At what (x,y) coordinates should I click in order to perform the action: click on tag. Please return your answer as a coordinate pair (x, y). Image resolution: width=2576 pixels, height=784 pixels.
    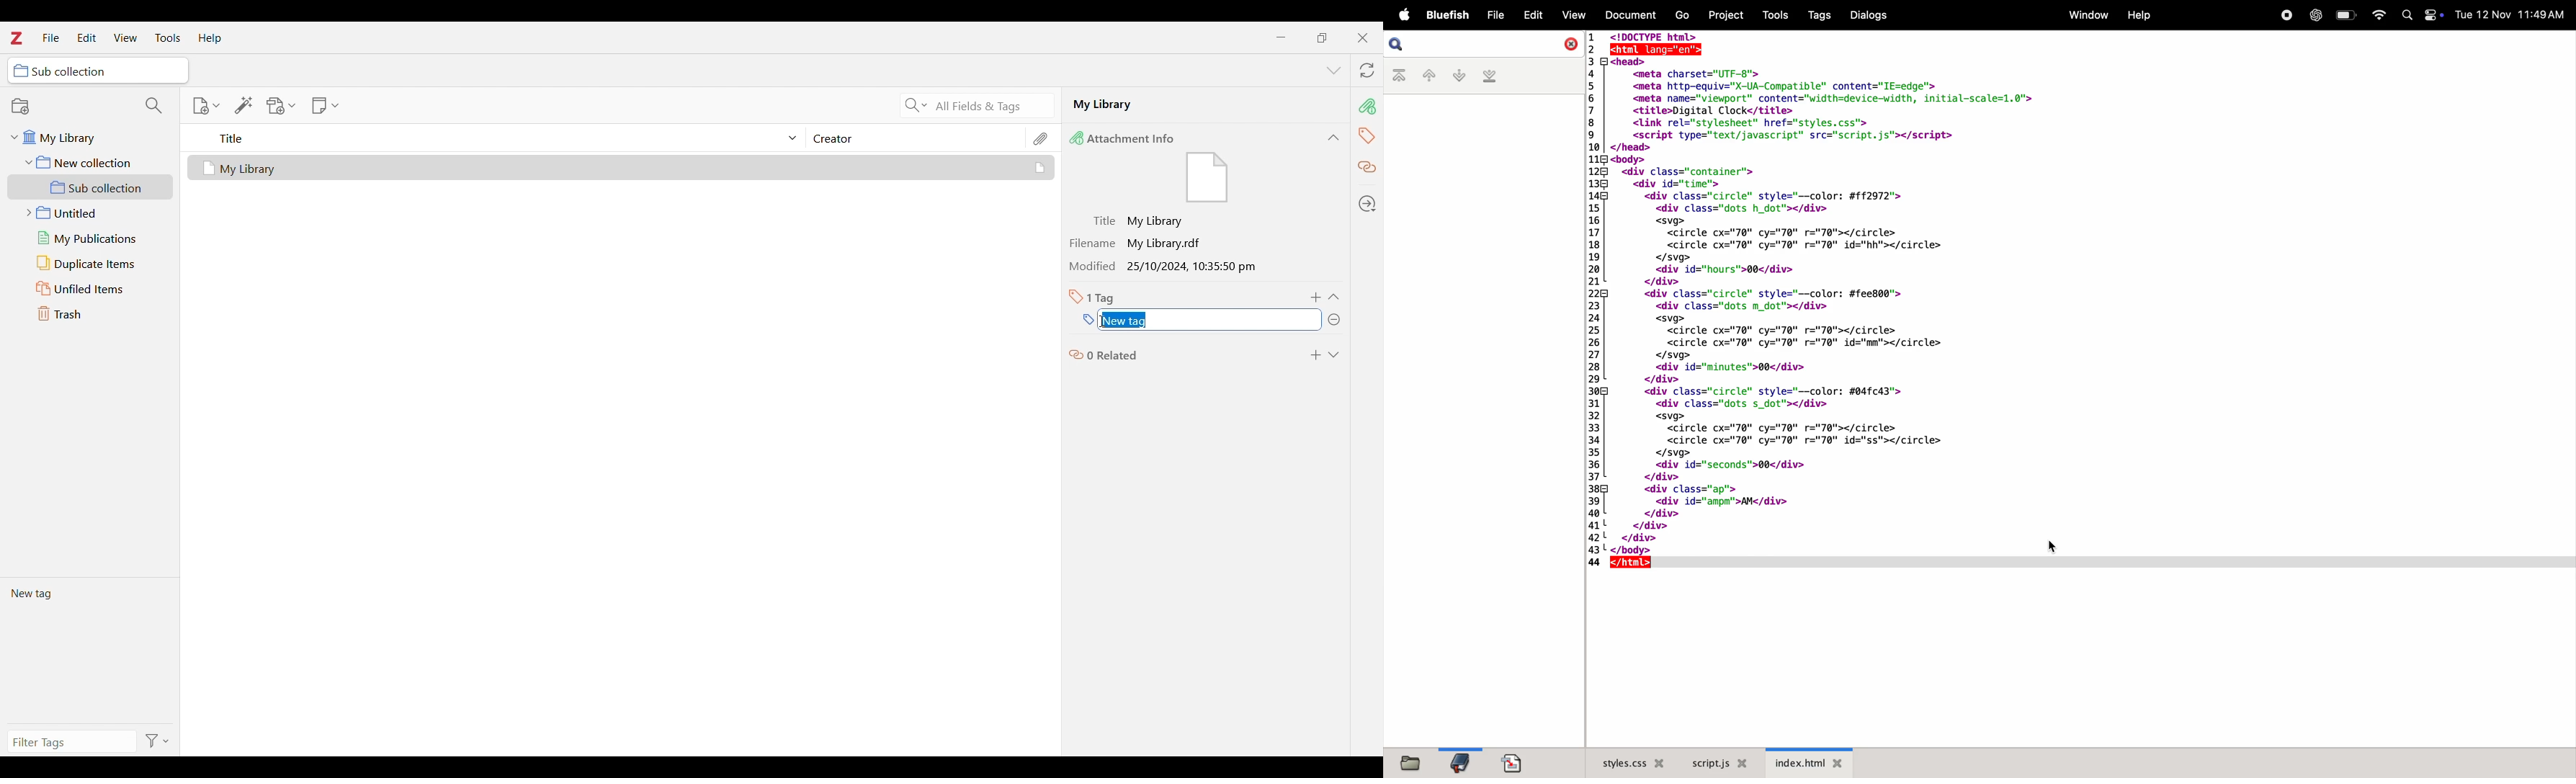
    Looking at the image, I should click on (1367, 135).